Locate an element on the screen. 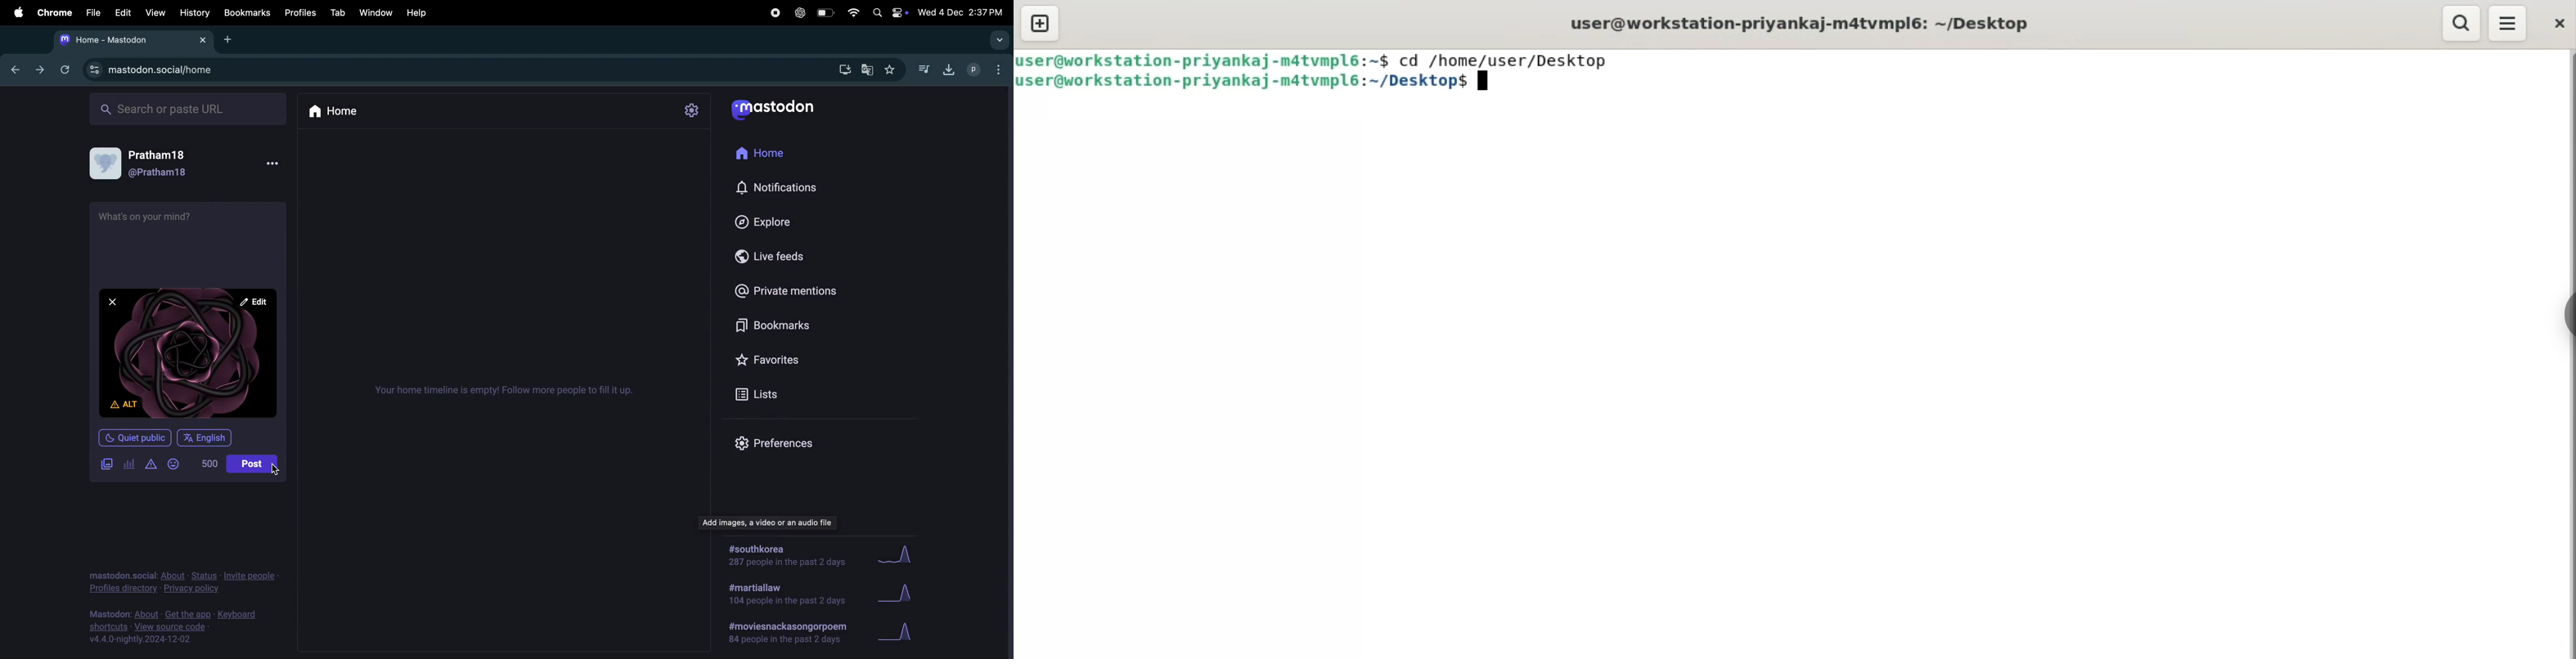  drop down is located at coordinates (997, 39).